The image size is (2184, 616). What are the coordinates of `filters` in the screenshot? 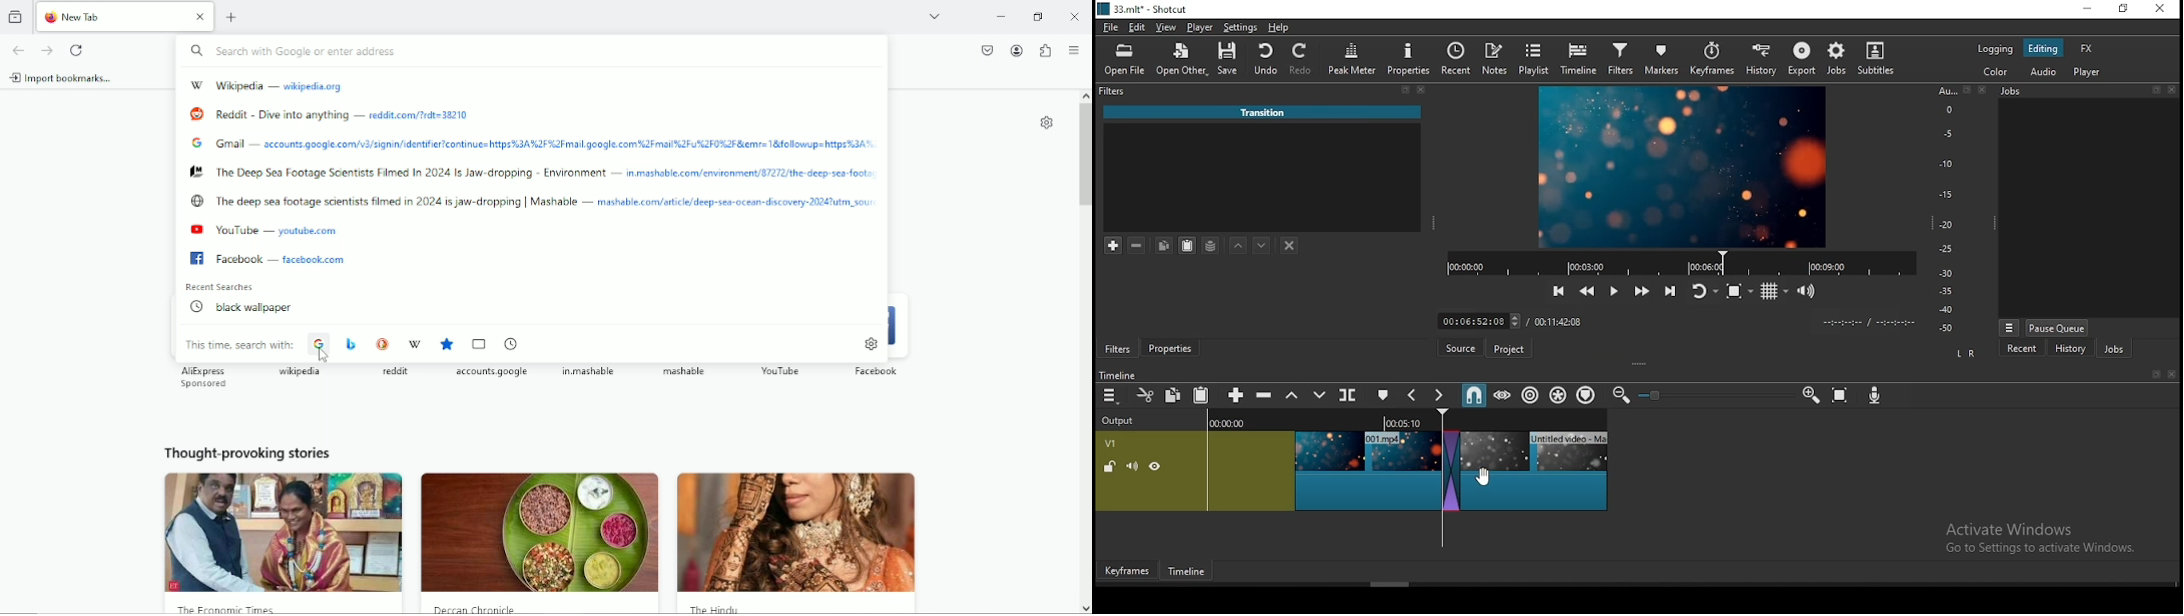 It's located at (1621, 60).